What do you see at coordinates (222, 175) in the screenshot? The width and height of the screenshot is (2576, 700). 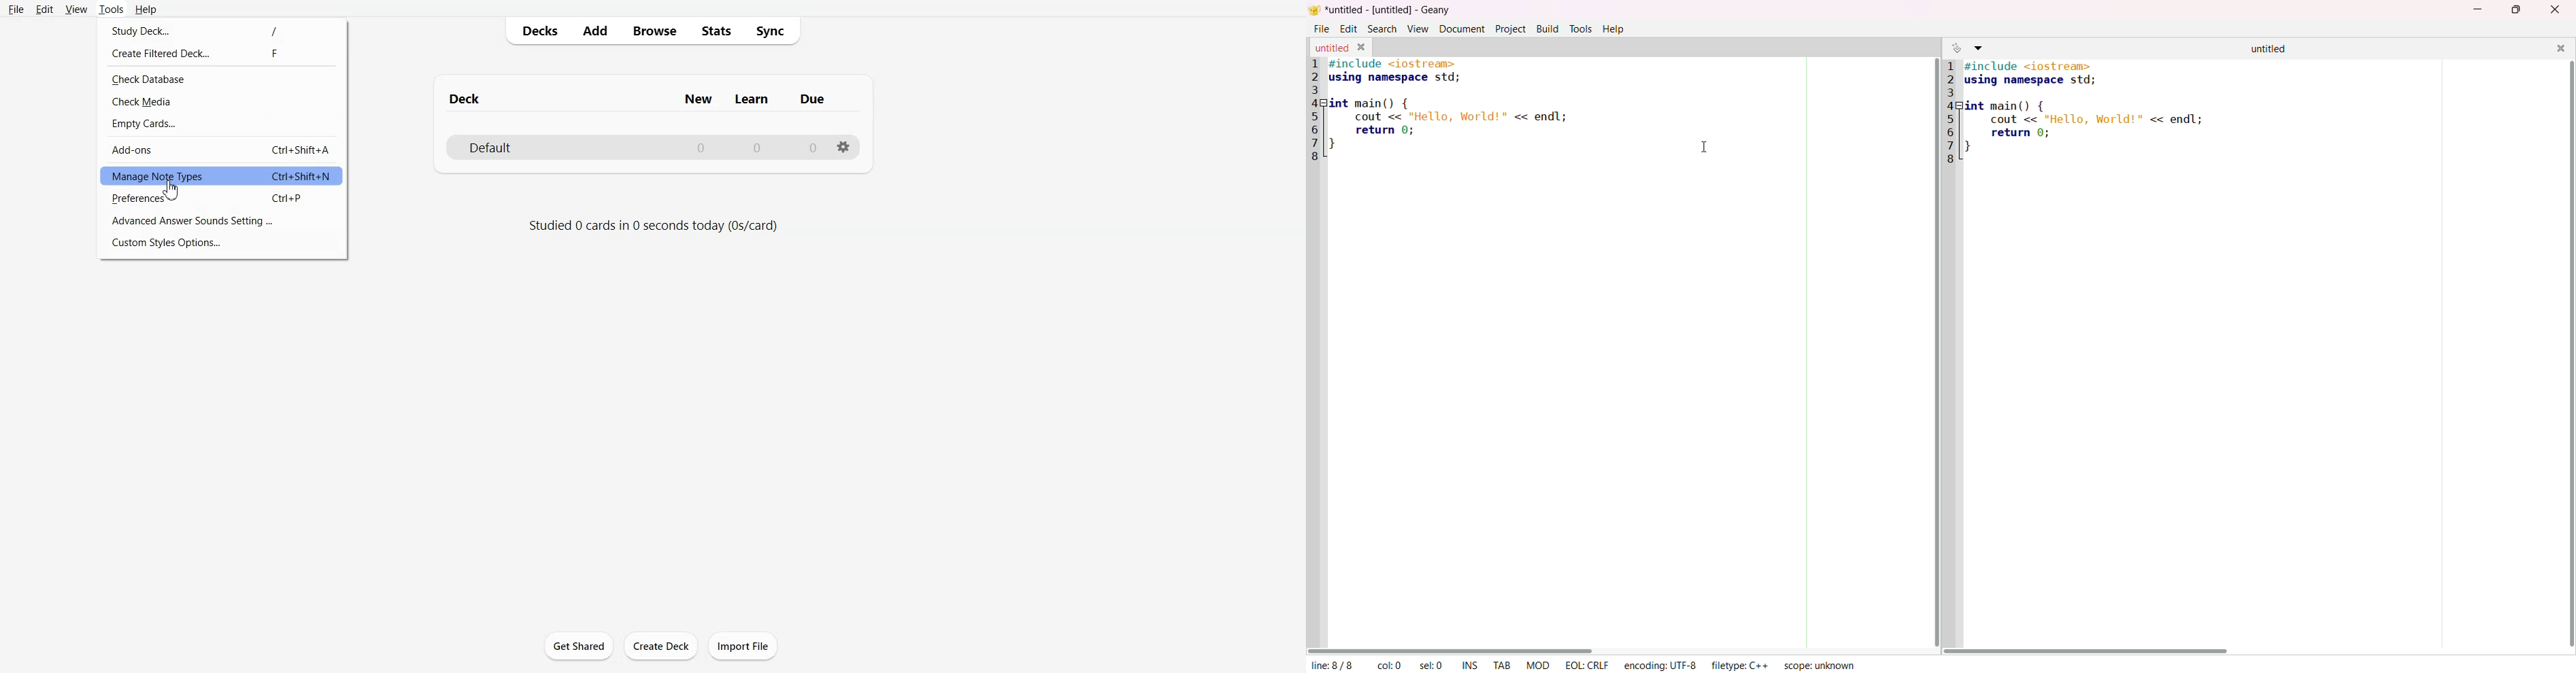 I see `Manage Note Types` at bounding box center [222, 175].